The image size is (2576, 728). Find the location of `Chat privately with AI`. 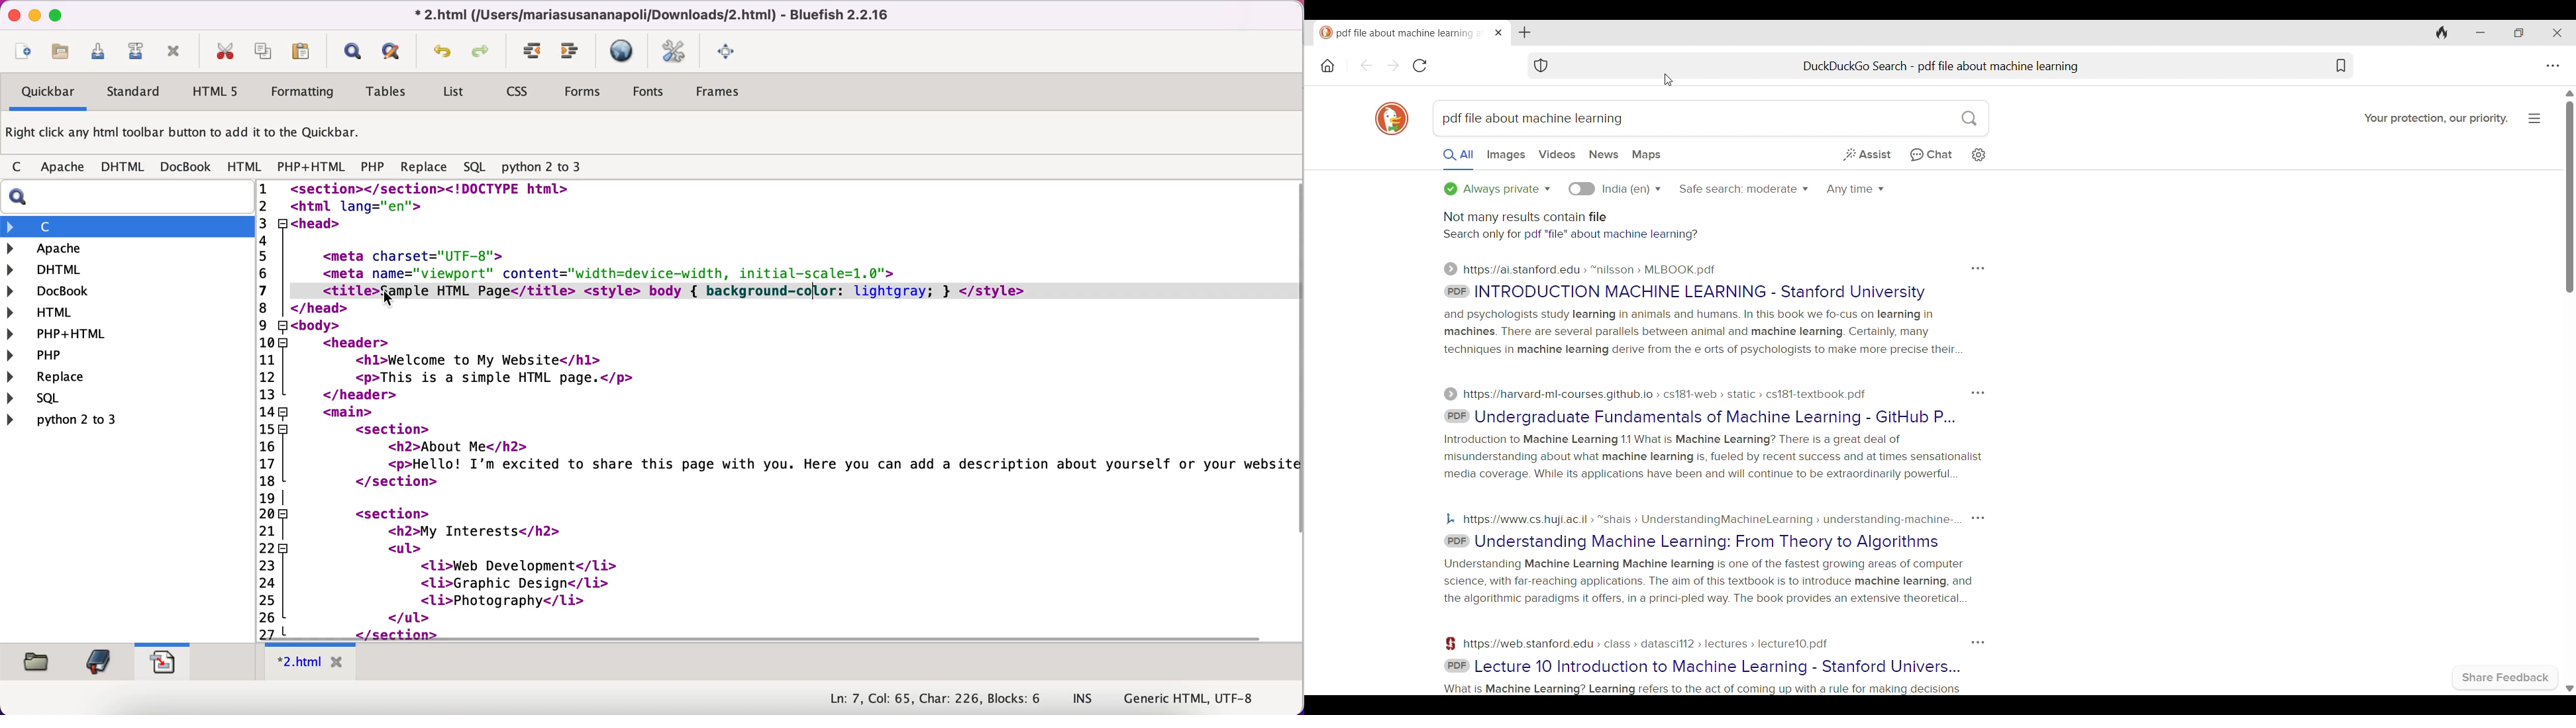

Chat privately with AI is located at coordinates (1932, 155).